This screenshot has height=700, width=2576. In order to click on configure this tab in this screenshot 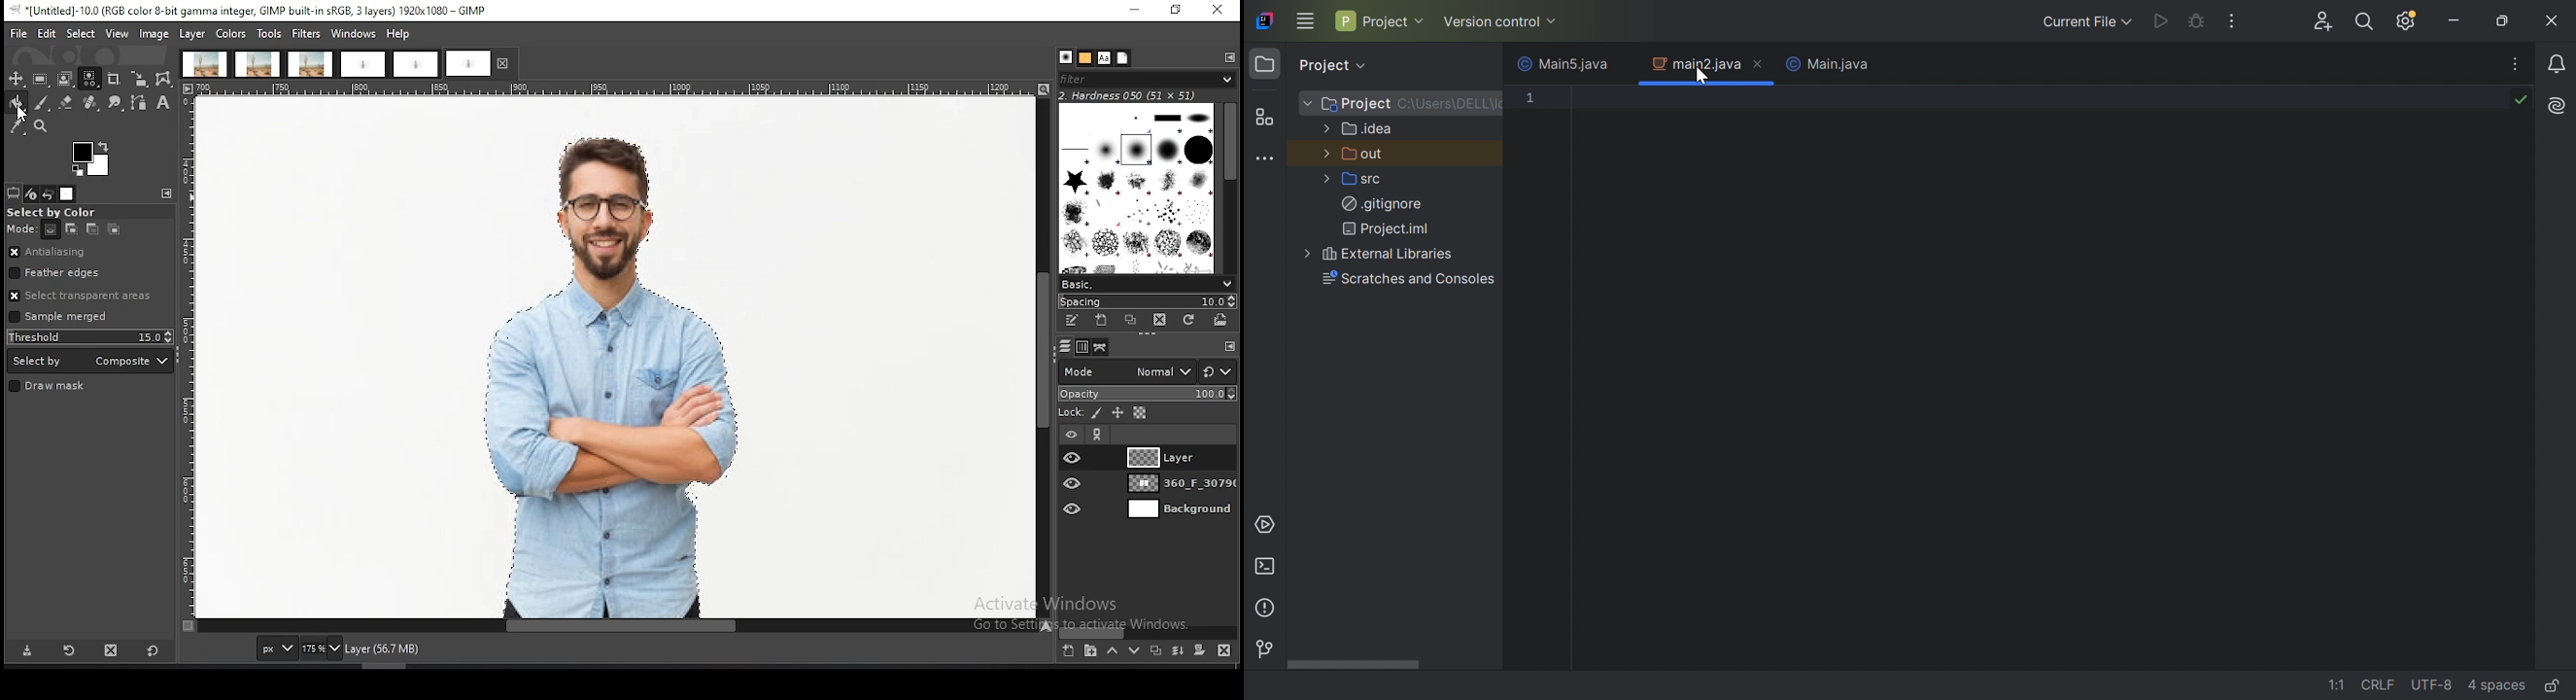, I will do `click(167, 192)`.